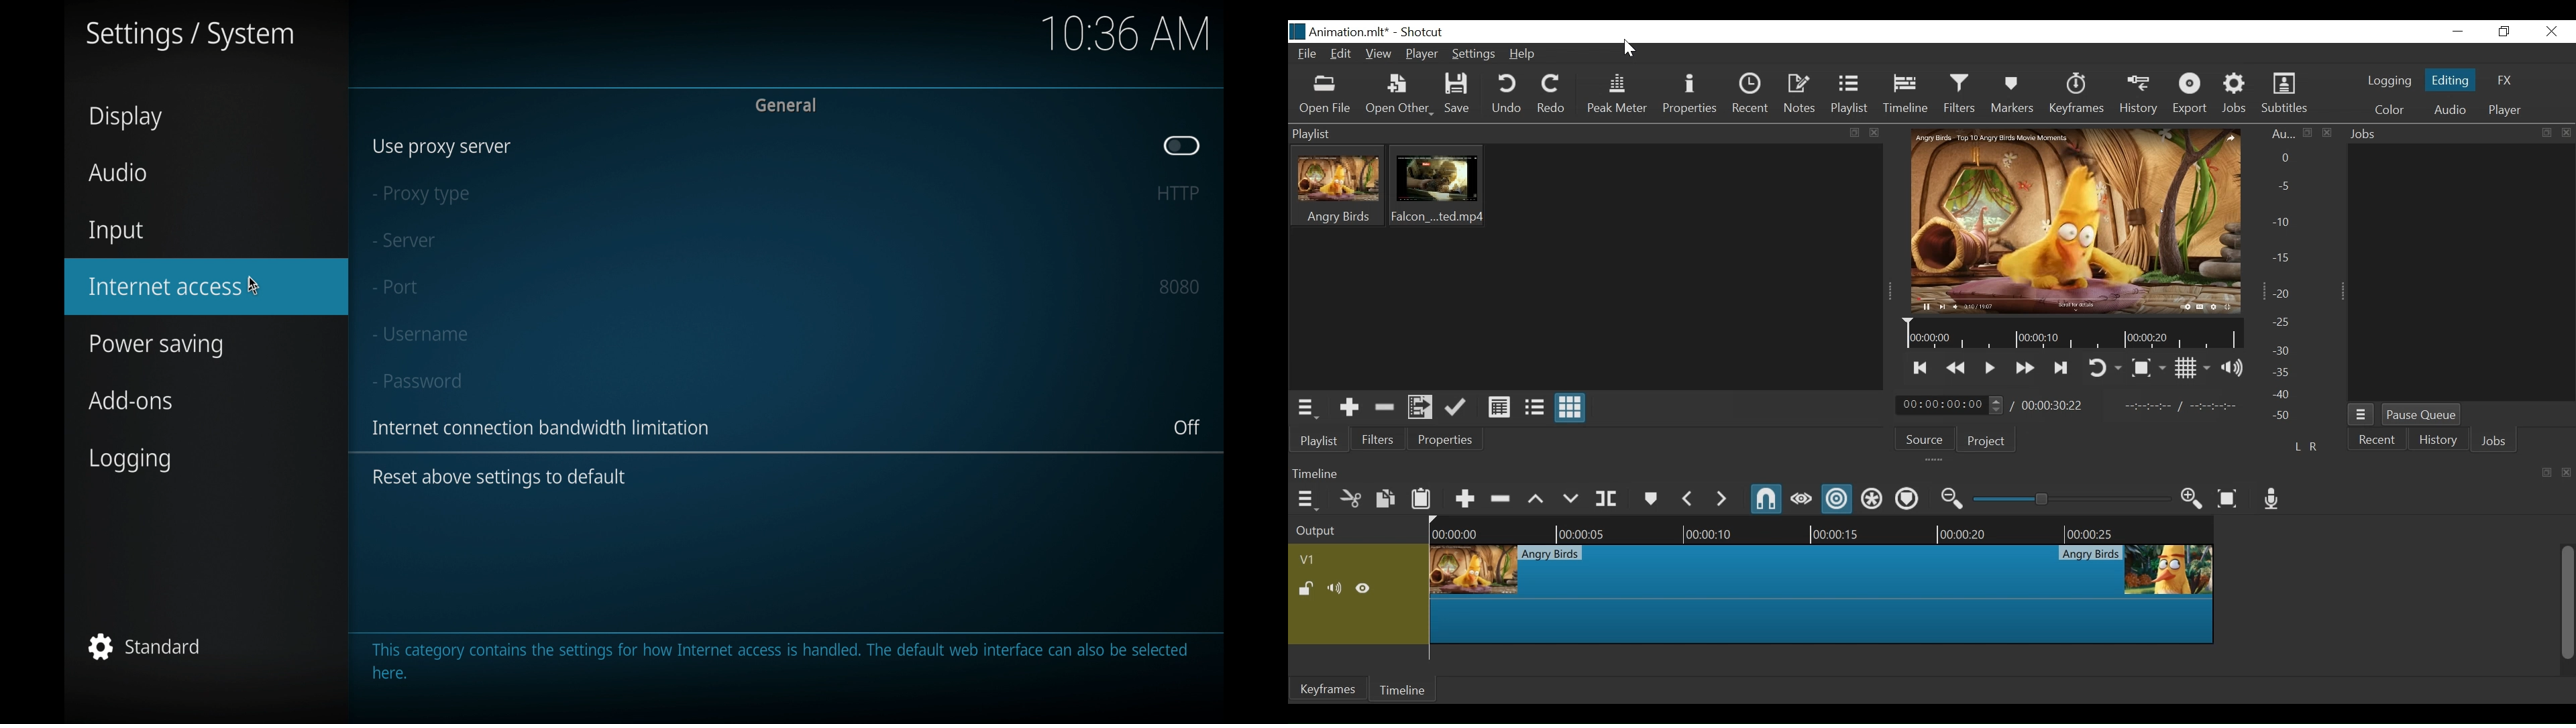 The image size is (2576, 728). I want to click on Keyframes, so click(2076, 95).